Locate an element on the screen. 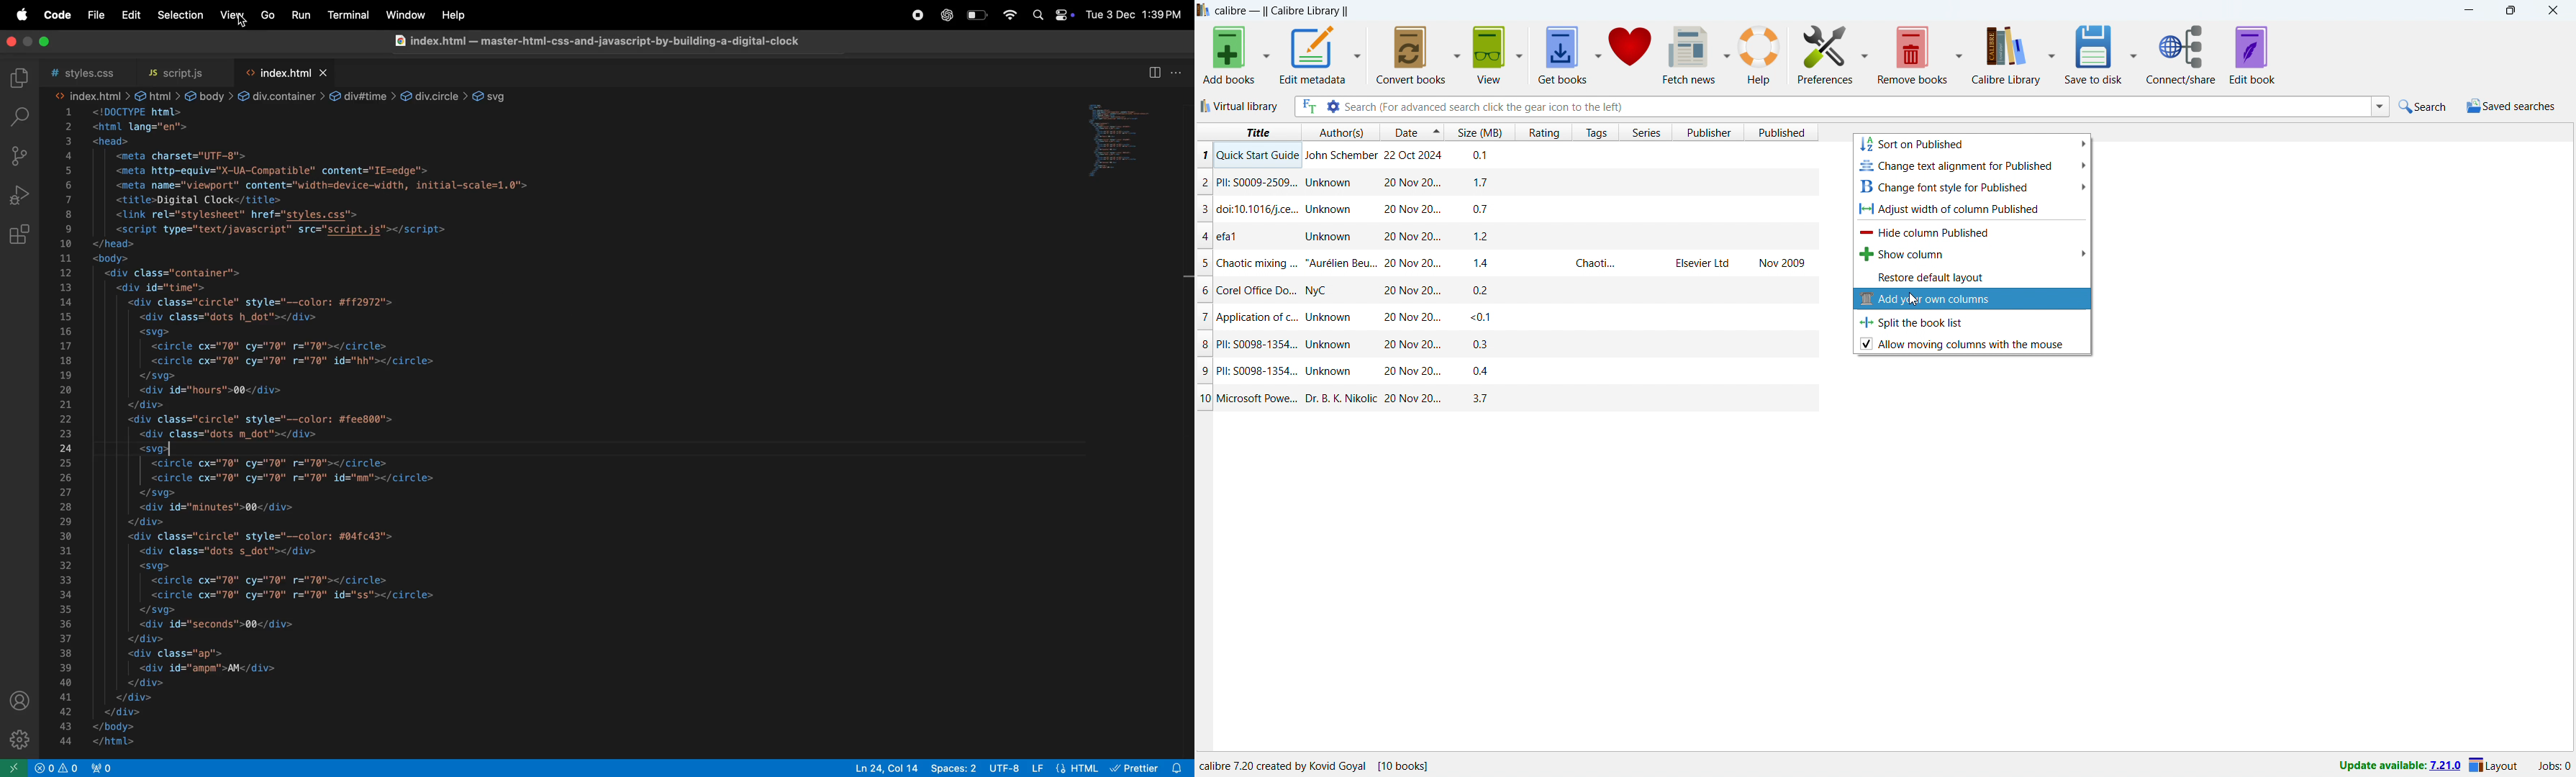 The height and width of the screenshot is (784, 2576). calibre 7.20 created by Kovid goyal (10 books) is located at coordinates (1325, 764).